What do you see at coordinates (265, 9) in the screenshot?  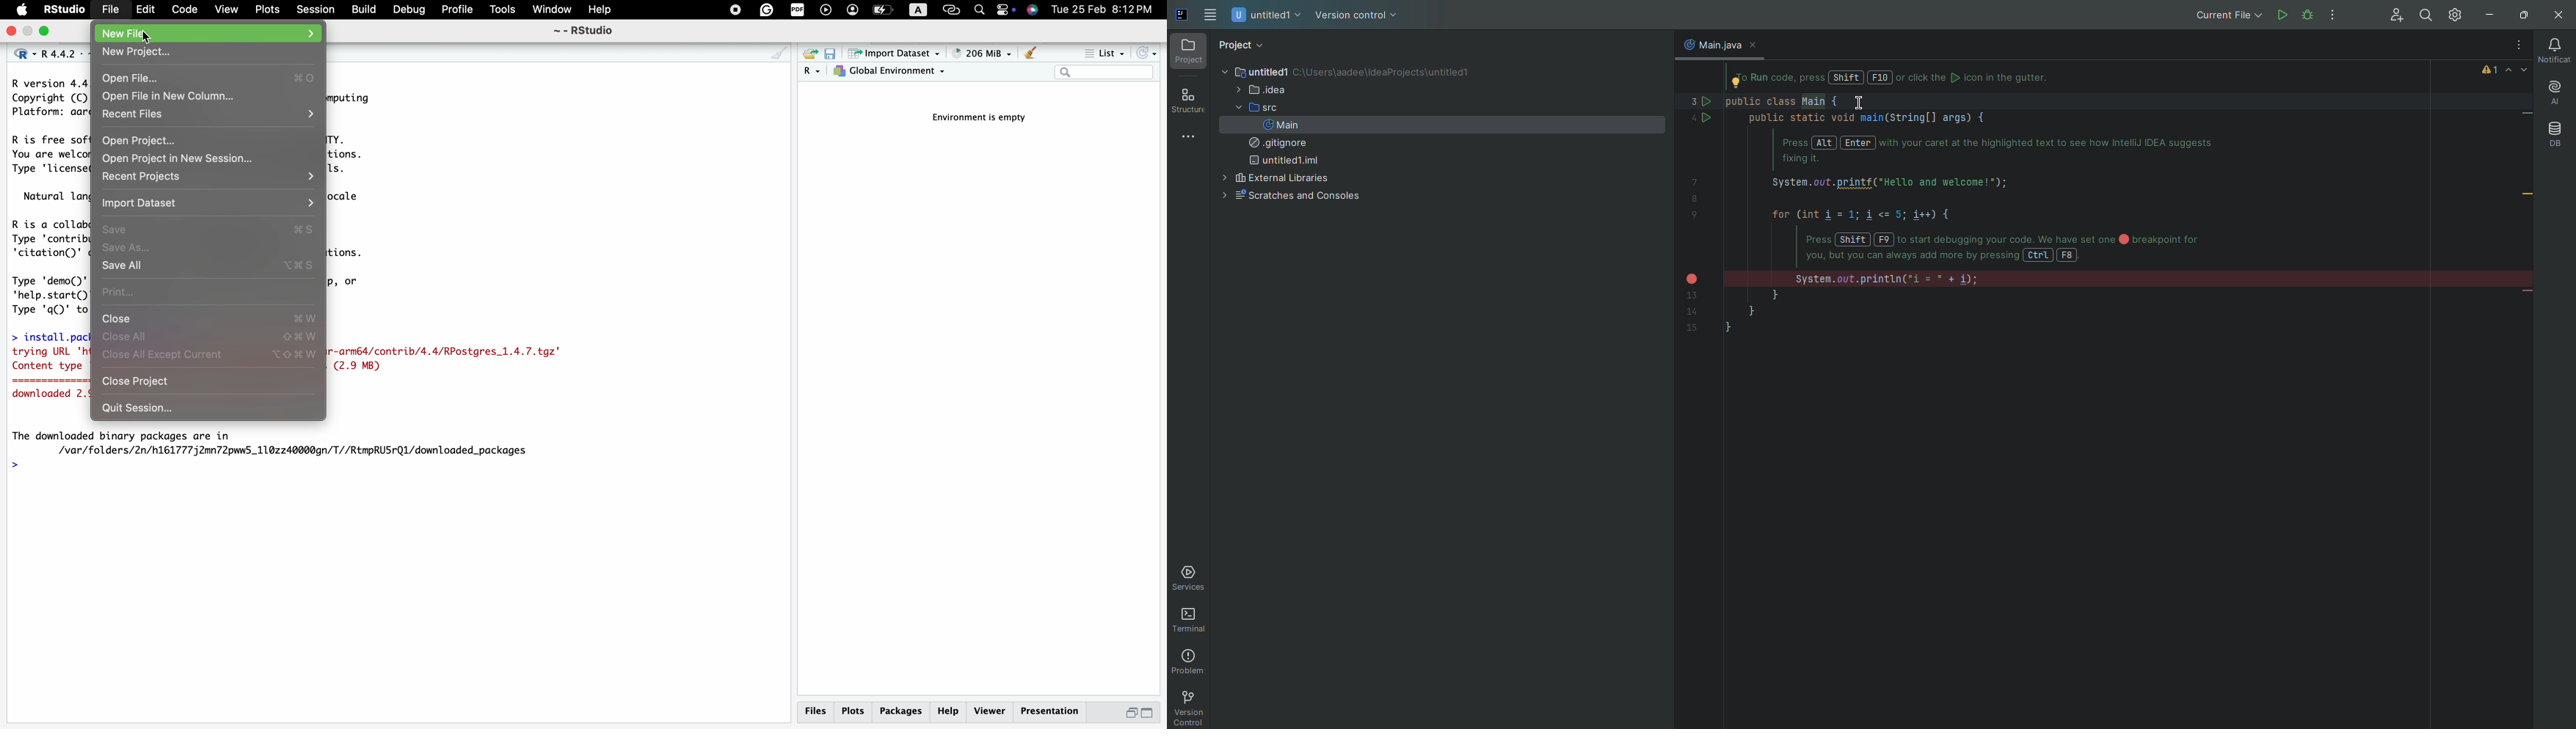 I see `plots` at bounding box center [265, 9].